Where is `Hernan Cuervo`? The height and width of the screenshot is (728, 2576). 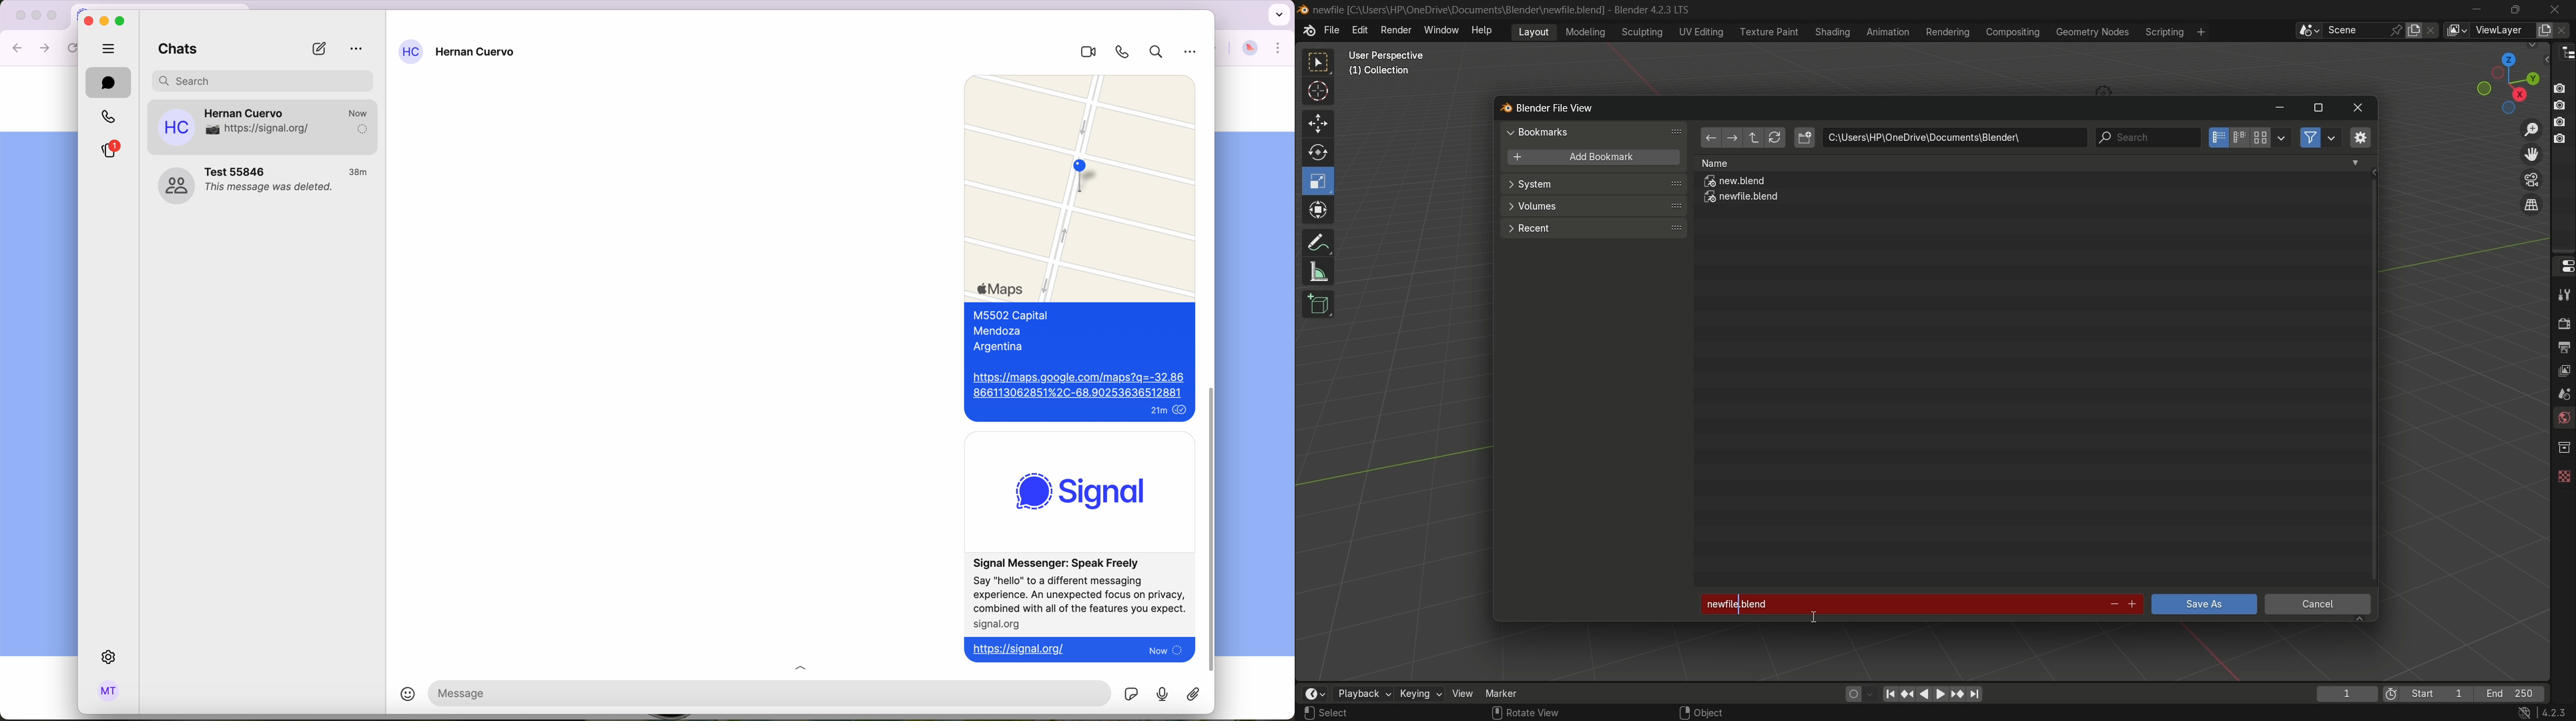 Hernan Cuervo is located at coordinates (245, 110).